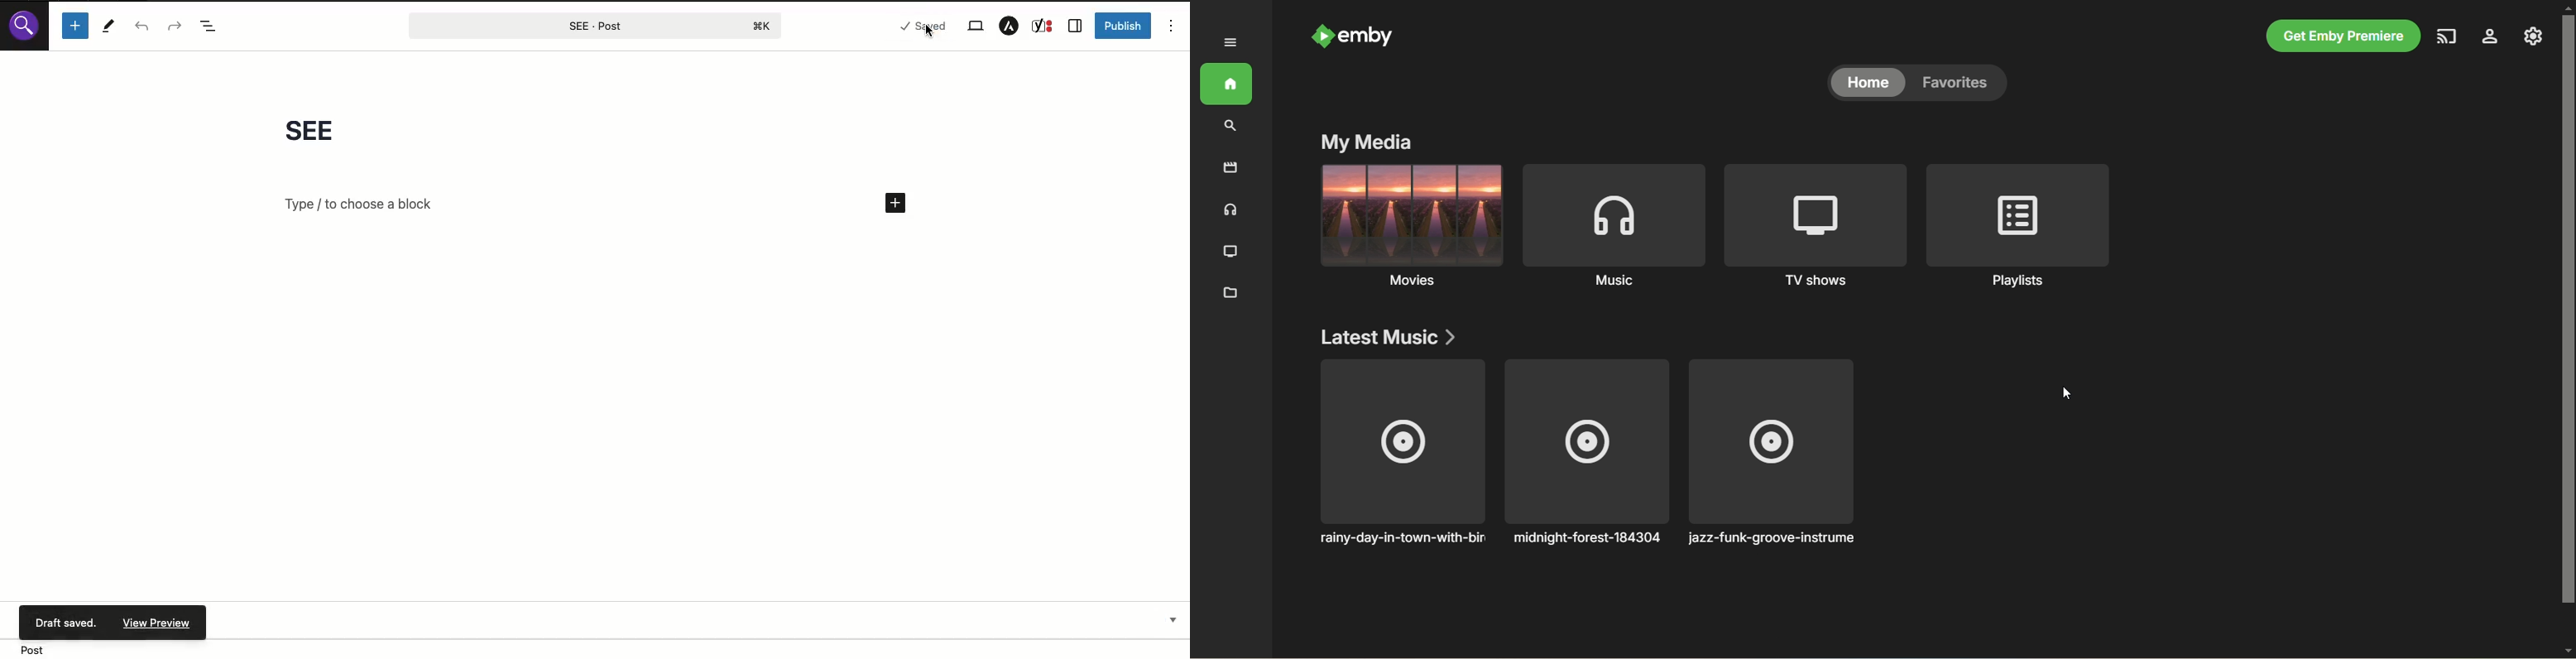 This screenshot has height=672, width=2576. I want to click on Add new block, so click(76, 26).